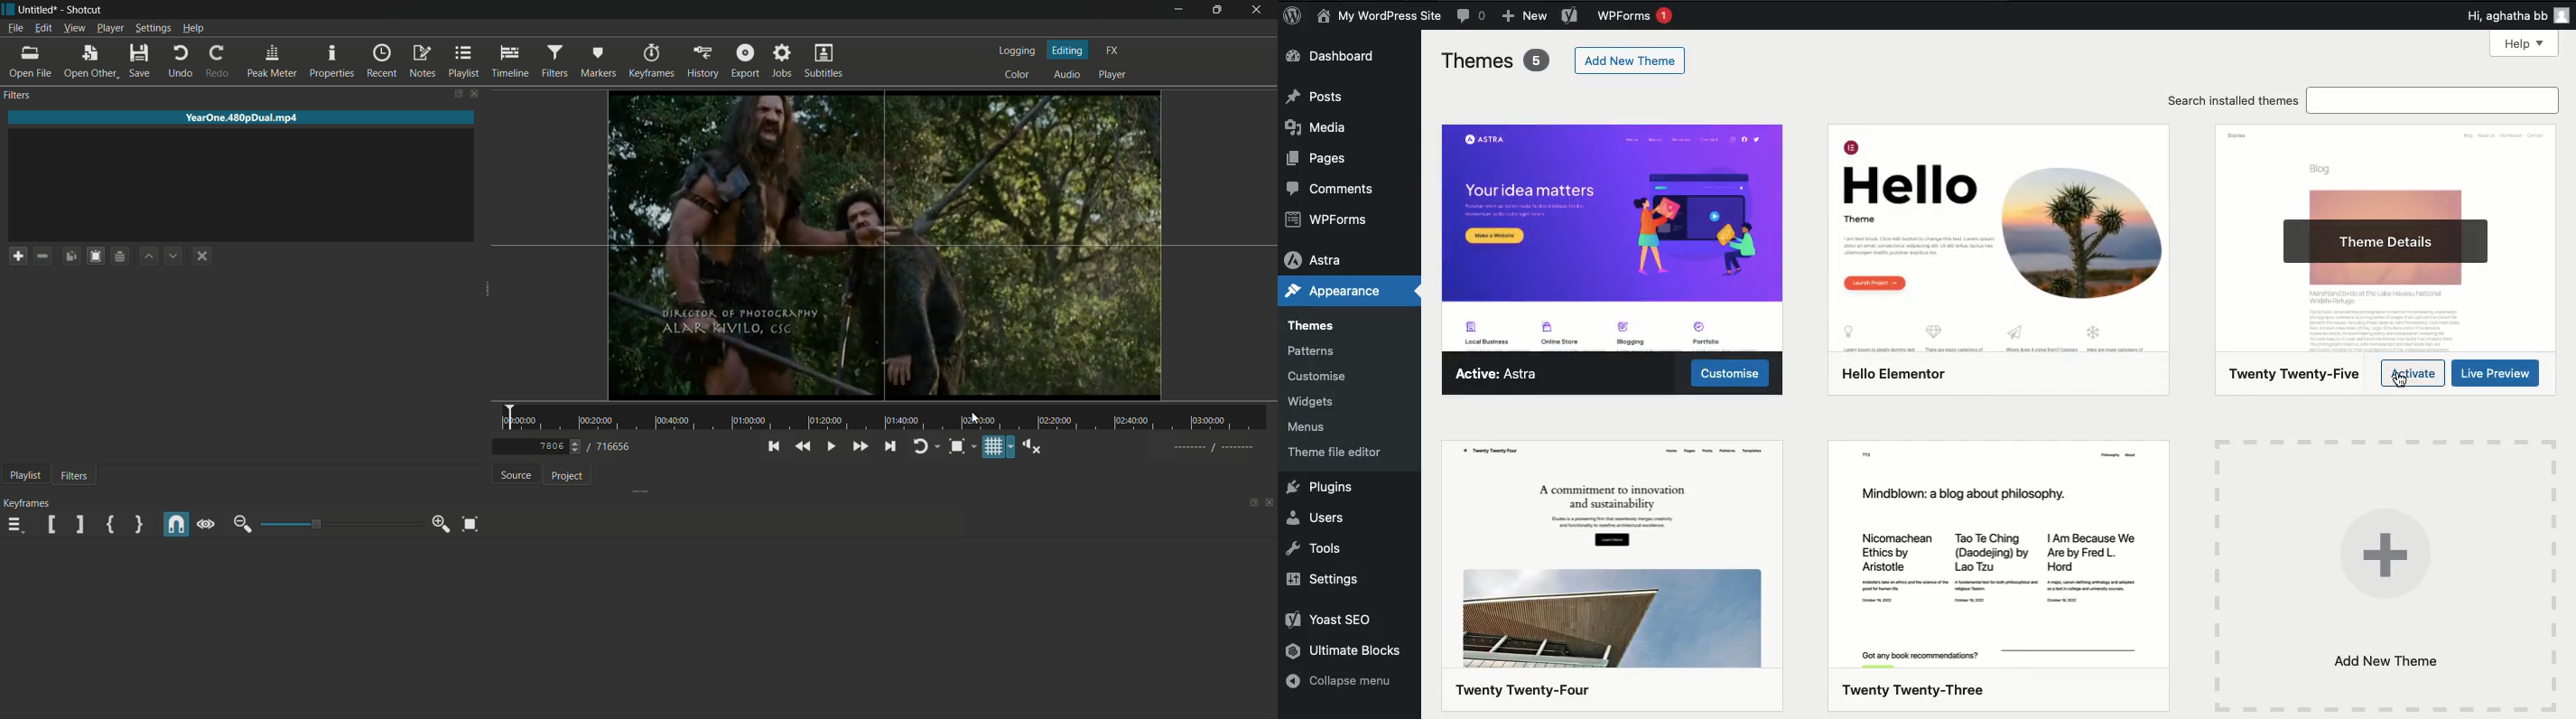 Image resolution: width=2576 pixels, height=728 pixels. Describe the element at coordinates (1327, 620) in the screenshot. I see `Yoast SEO` at that location.